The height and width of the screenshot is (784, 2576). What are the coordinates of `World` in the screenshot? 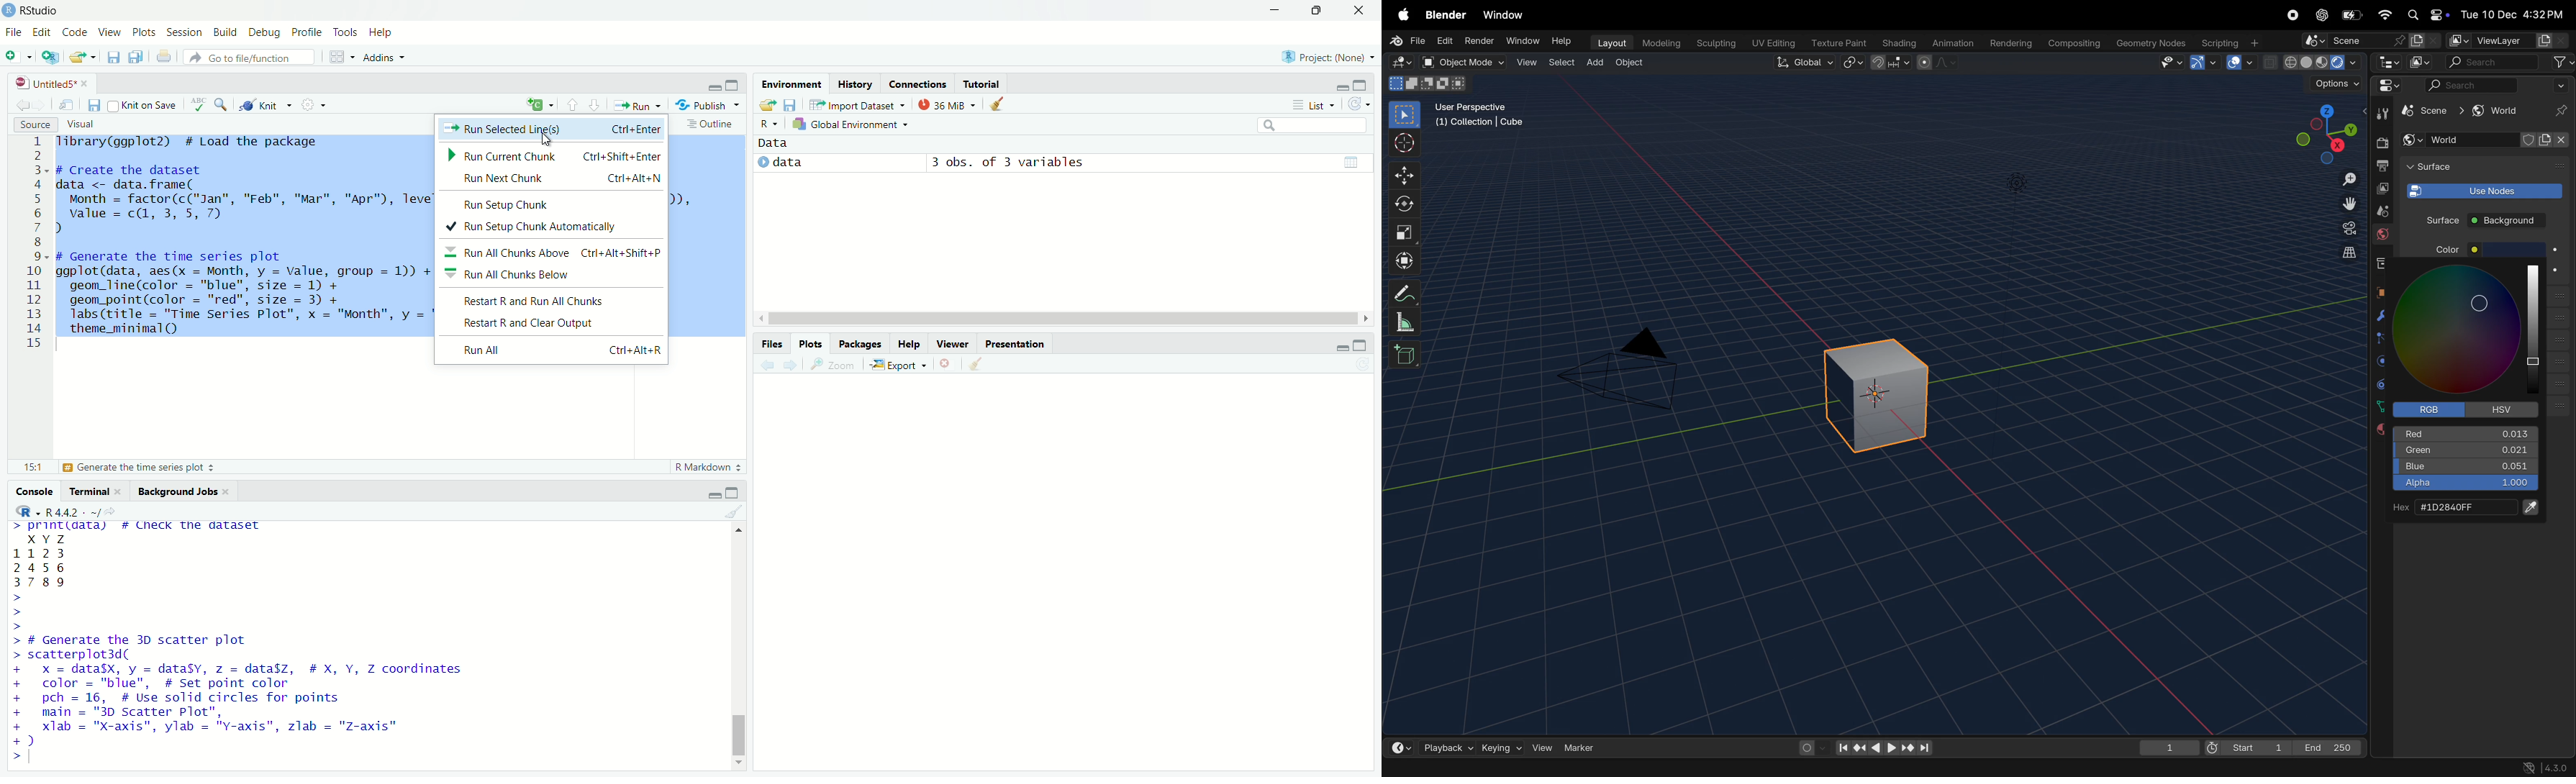 It's located at (2383, 236).